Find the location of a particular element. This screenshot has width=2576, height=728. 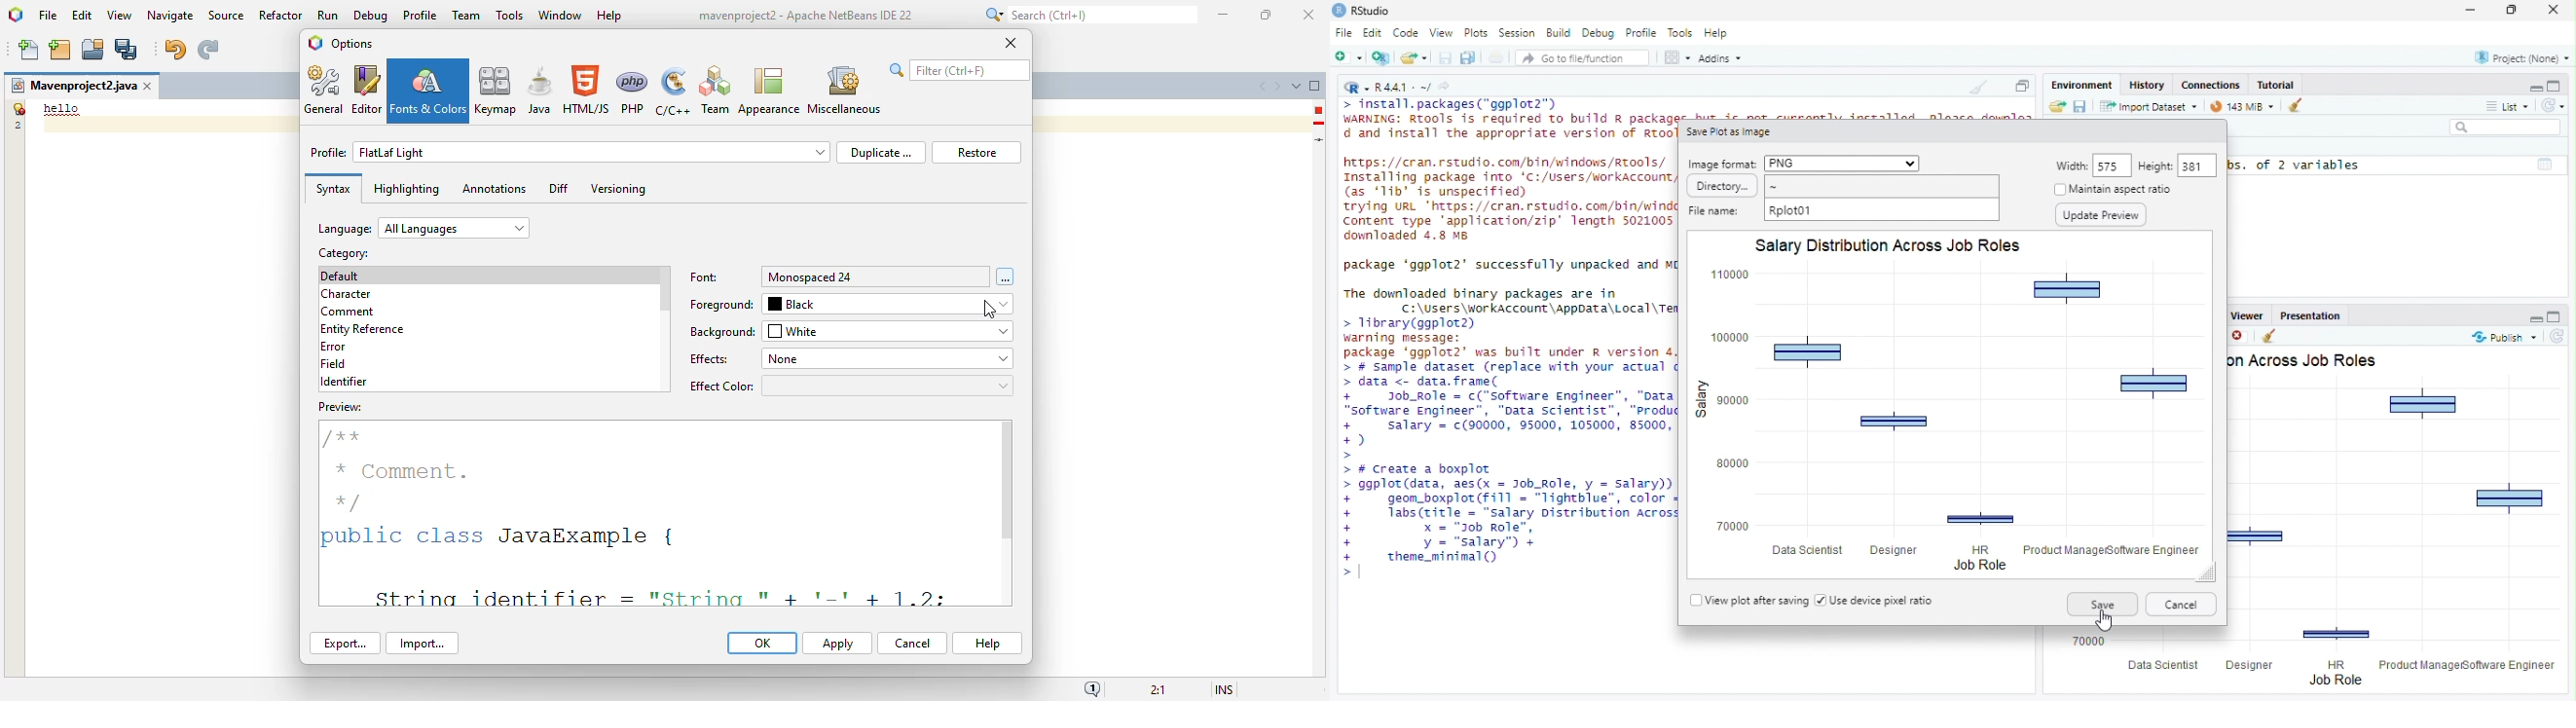

Workspace panes is located at coordinates (1676, 56).